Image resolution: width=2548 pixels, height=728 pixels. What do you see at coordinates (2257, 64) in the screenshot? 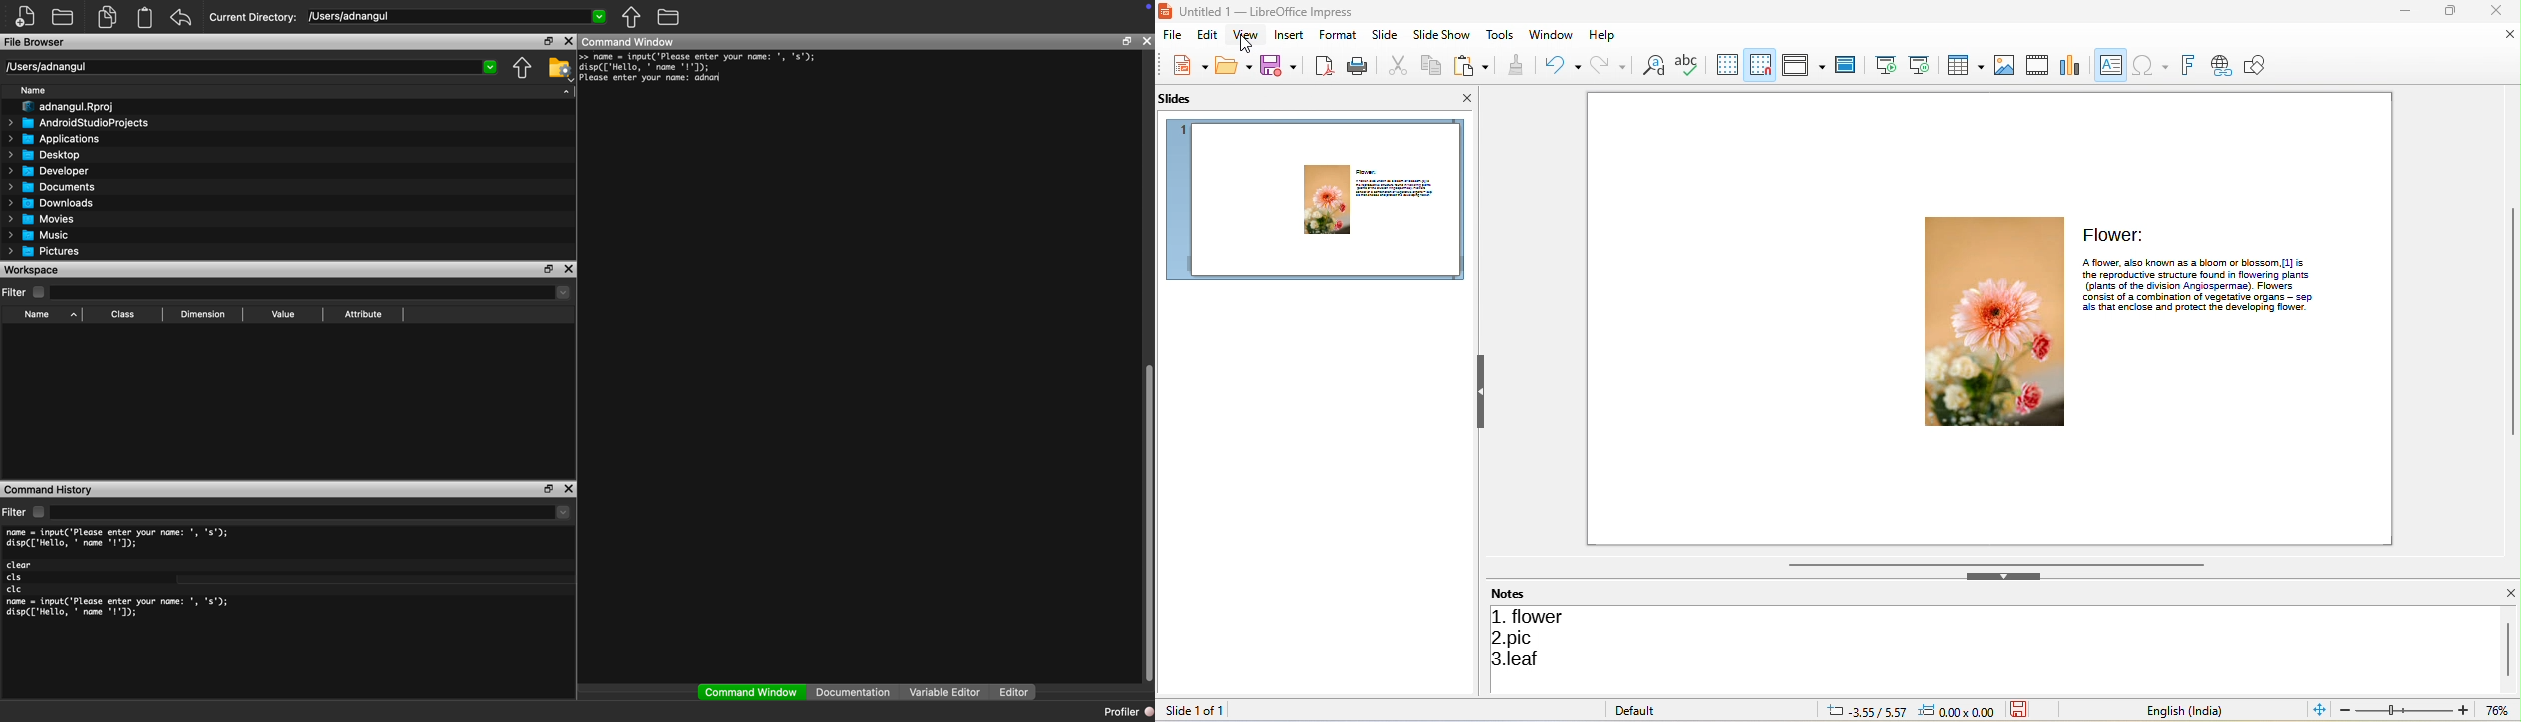
I see `show draw function` at bounding box center [2257, 64].